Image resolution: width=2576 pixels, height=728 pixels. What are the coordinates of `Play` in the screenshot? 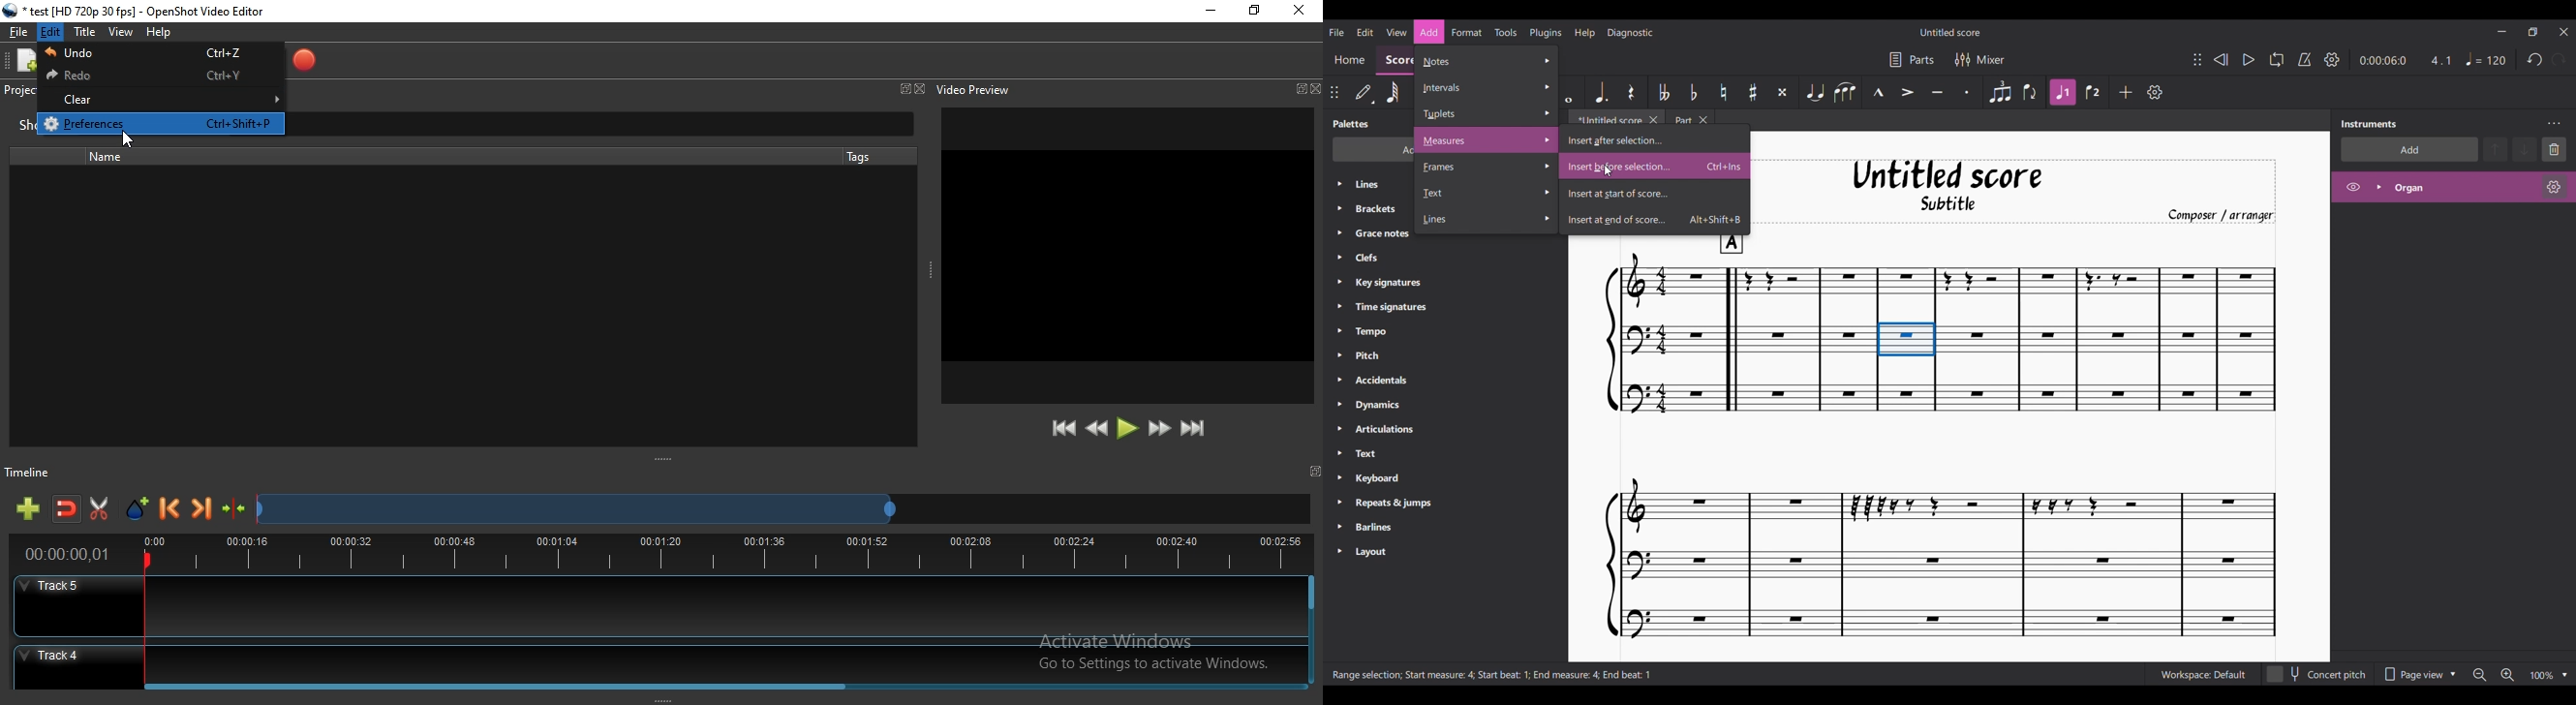 It's located at (2249, 60).